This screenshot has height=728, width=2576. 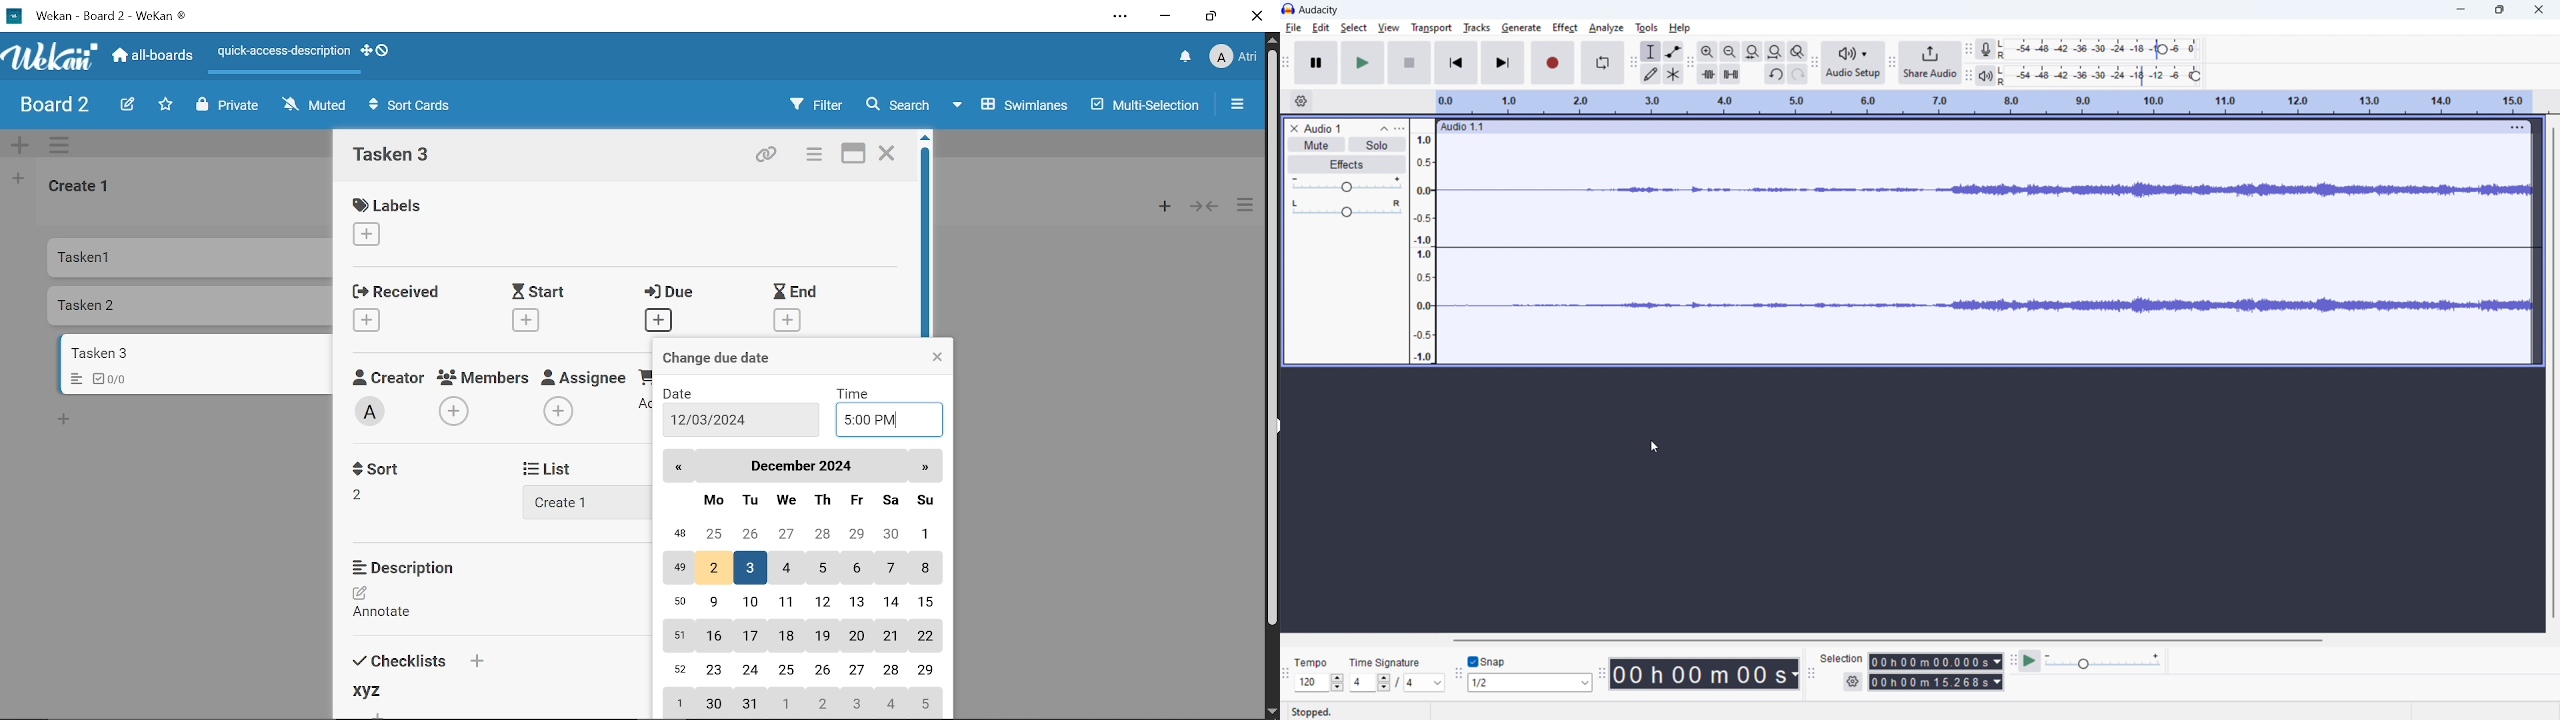 I want to click on cursor, so click(x=1654, y=446).